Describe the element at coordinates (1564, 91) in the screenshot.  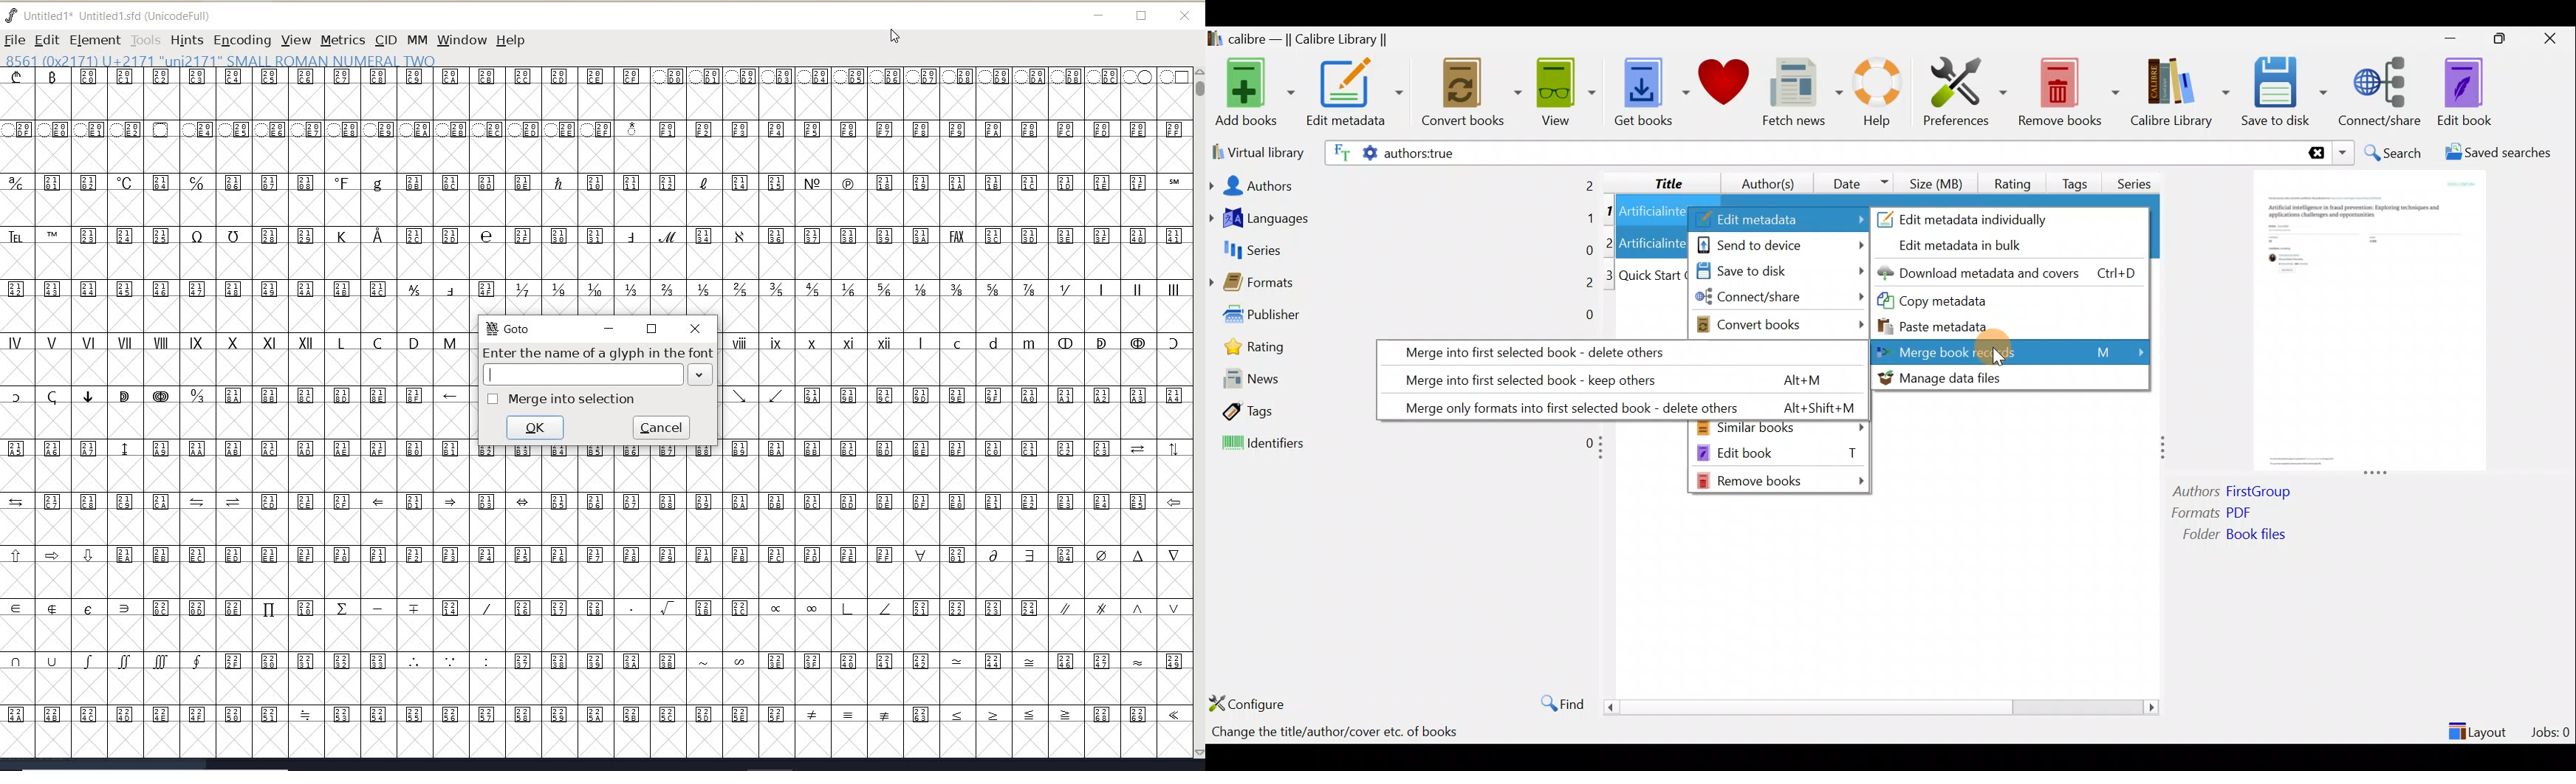
I see `View` at that location.